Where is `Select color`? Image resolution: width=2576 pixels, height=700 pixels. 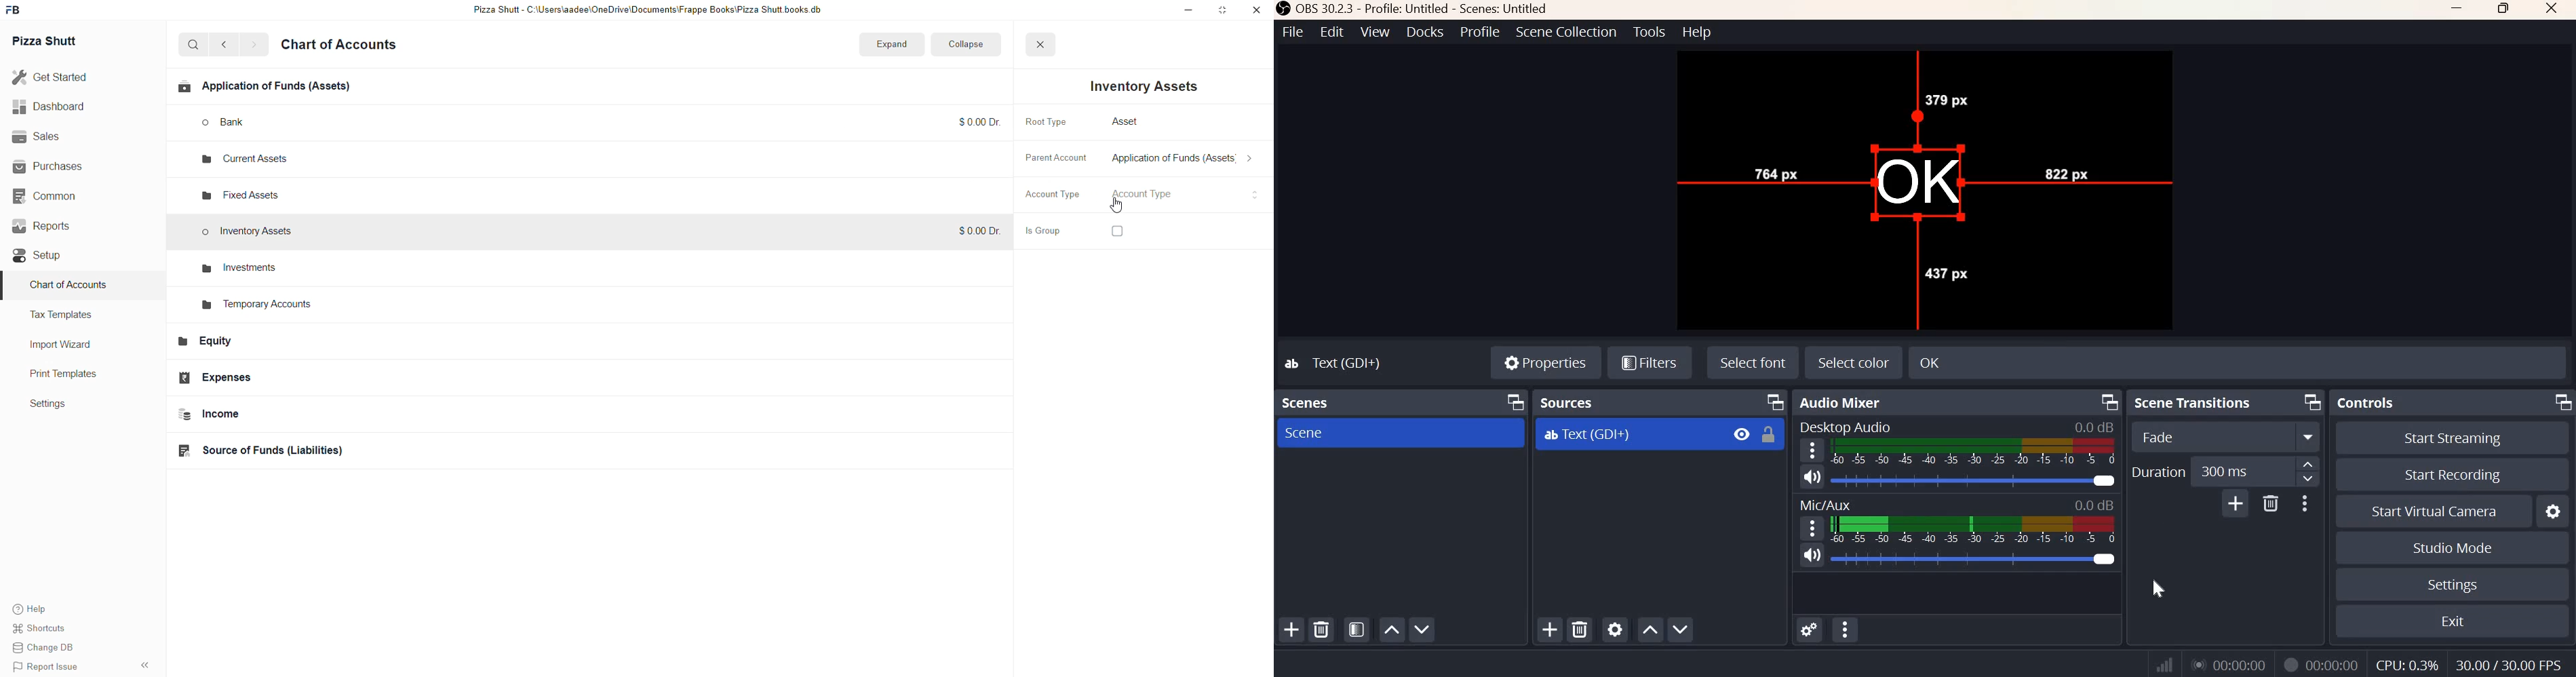
Select color is located at coordinates (1852, 362).